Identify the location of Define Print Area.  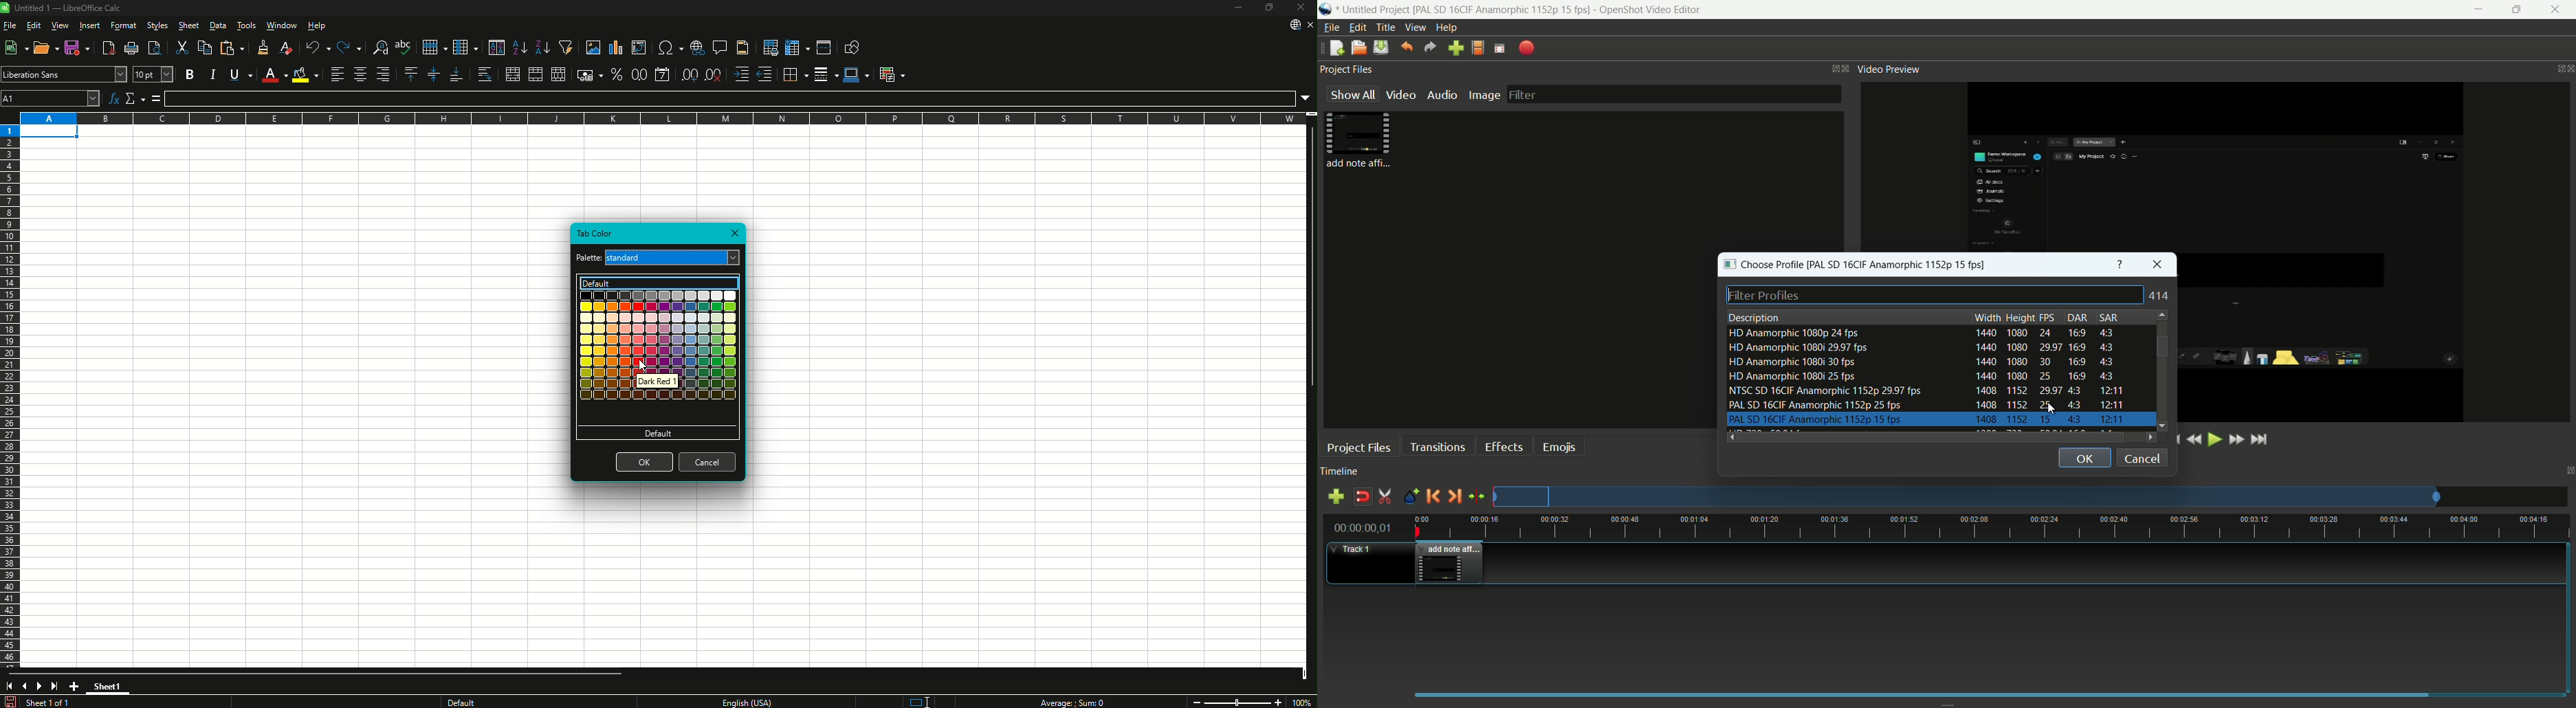
(771, 47).